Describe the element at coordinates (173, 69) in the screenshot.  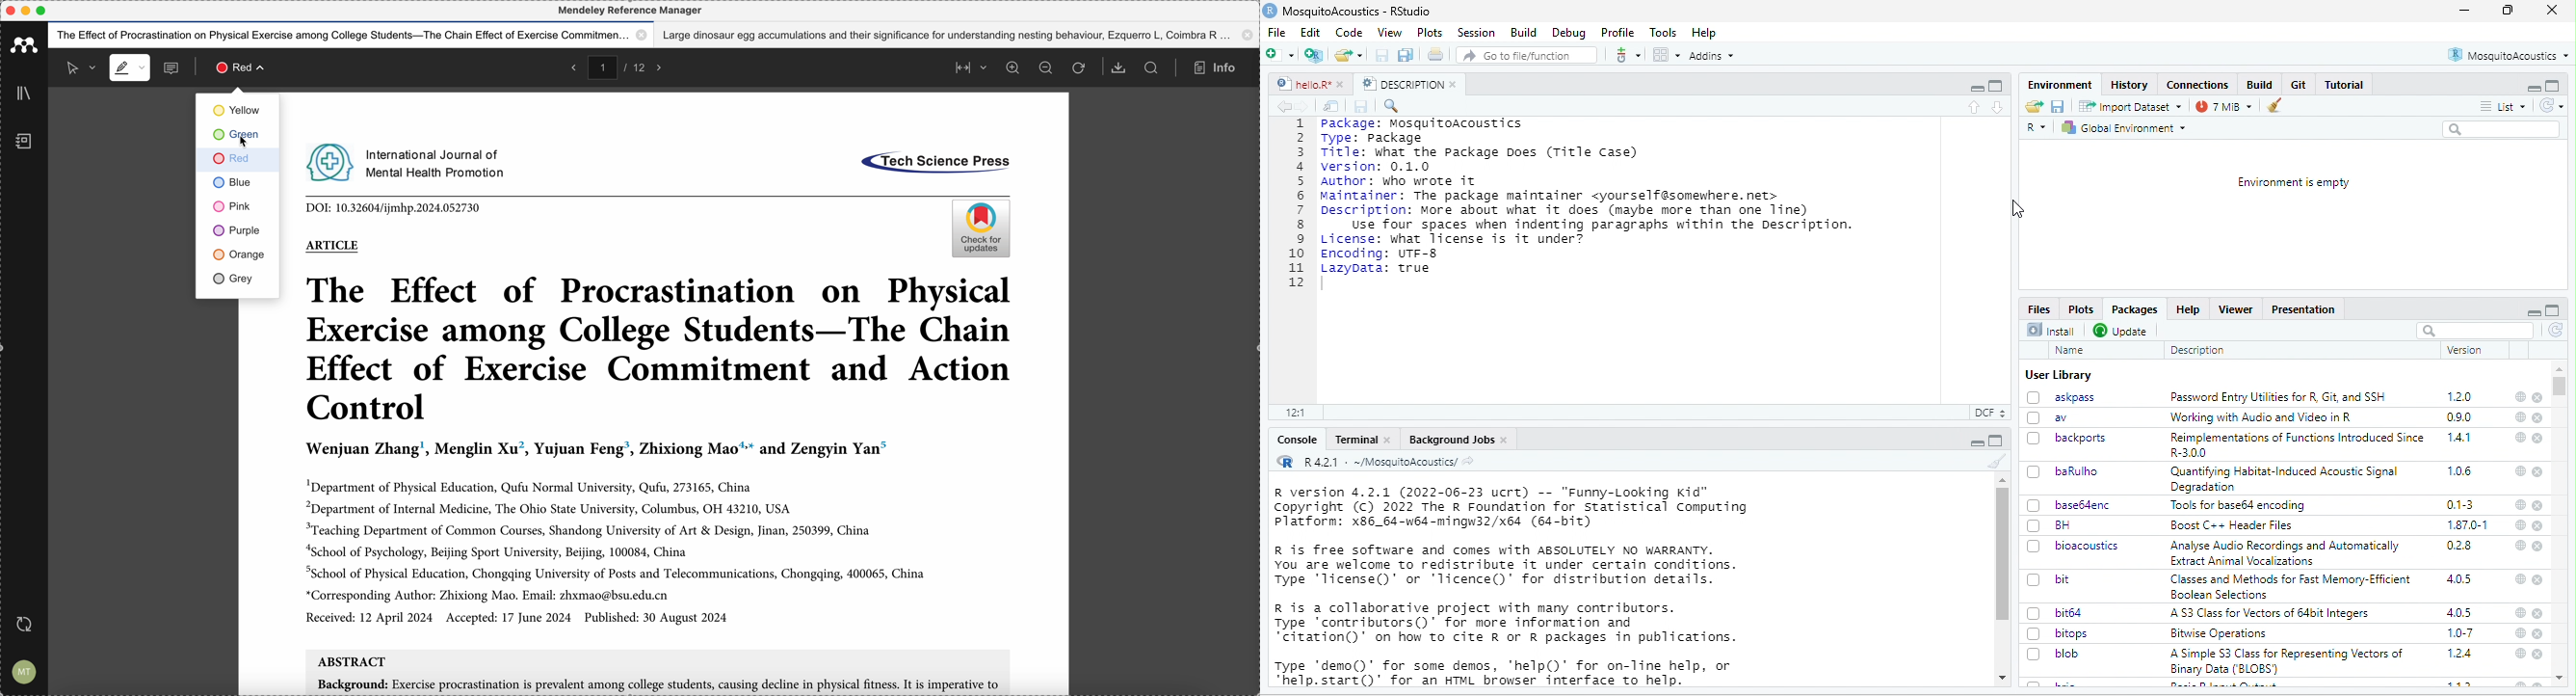
I see `comments` at that location.